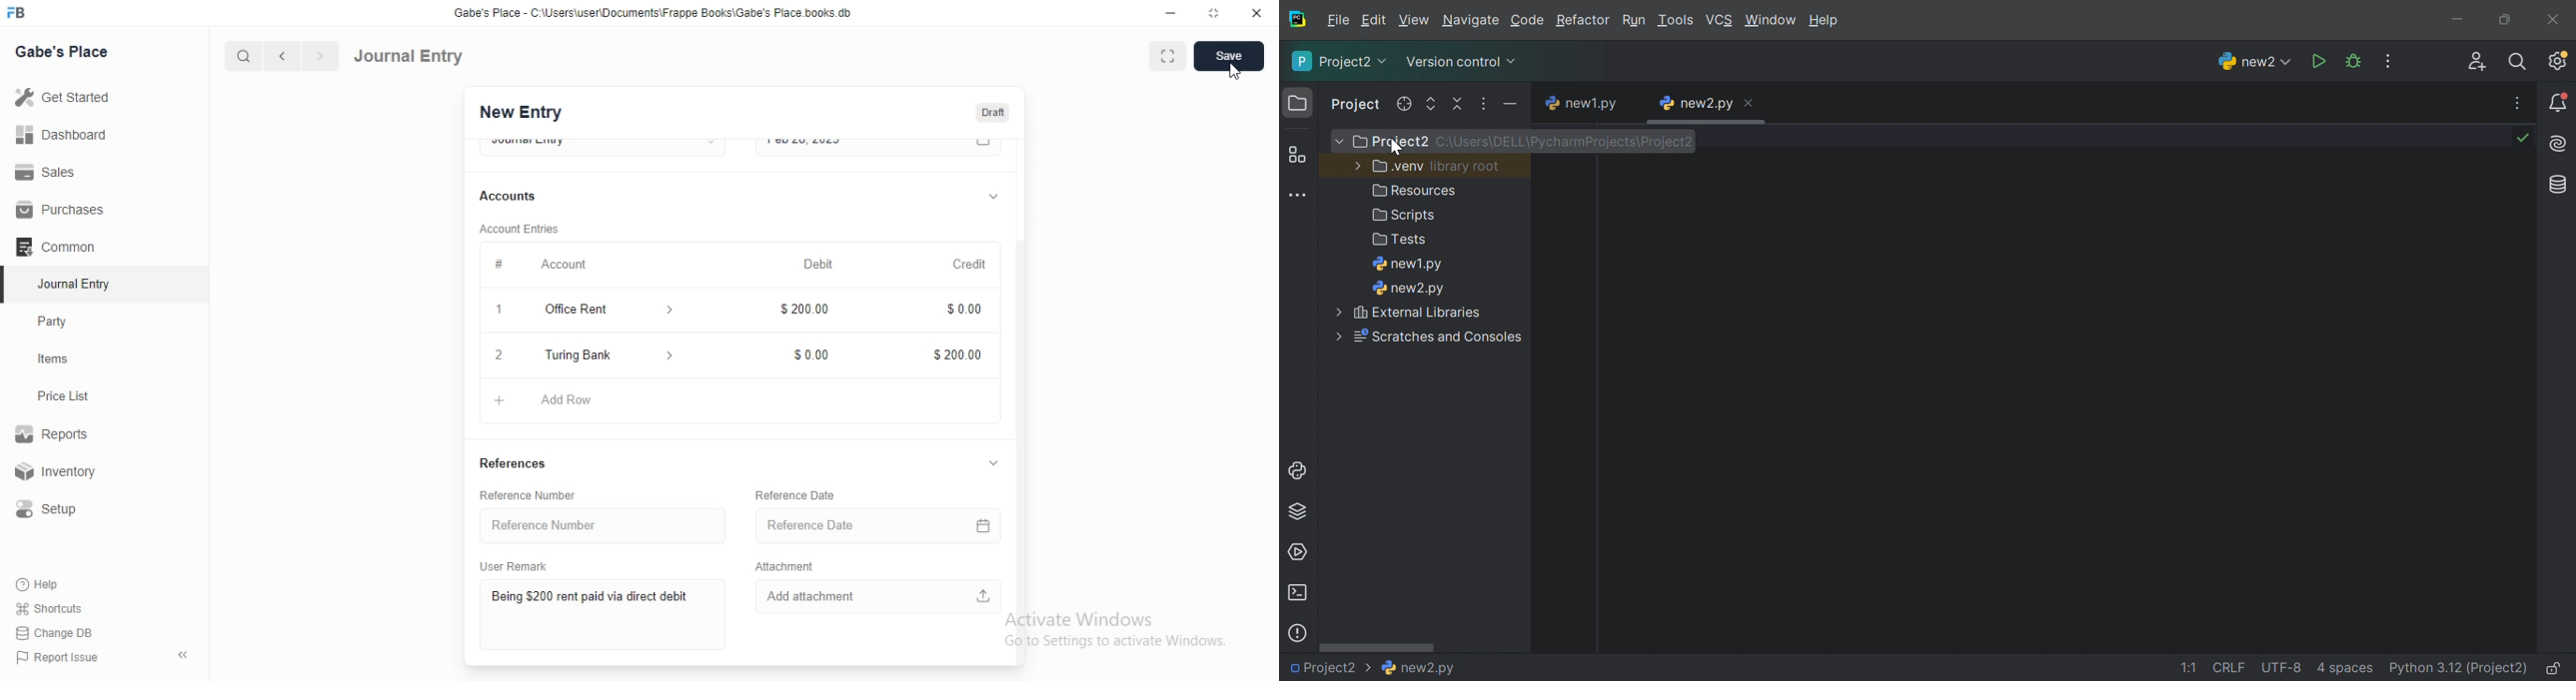 The height and width of the screenshot is (700, 2576). Describe the element at coordinates (409, 56) in the screenshot. I see `Journal Entry` at that location.